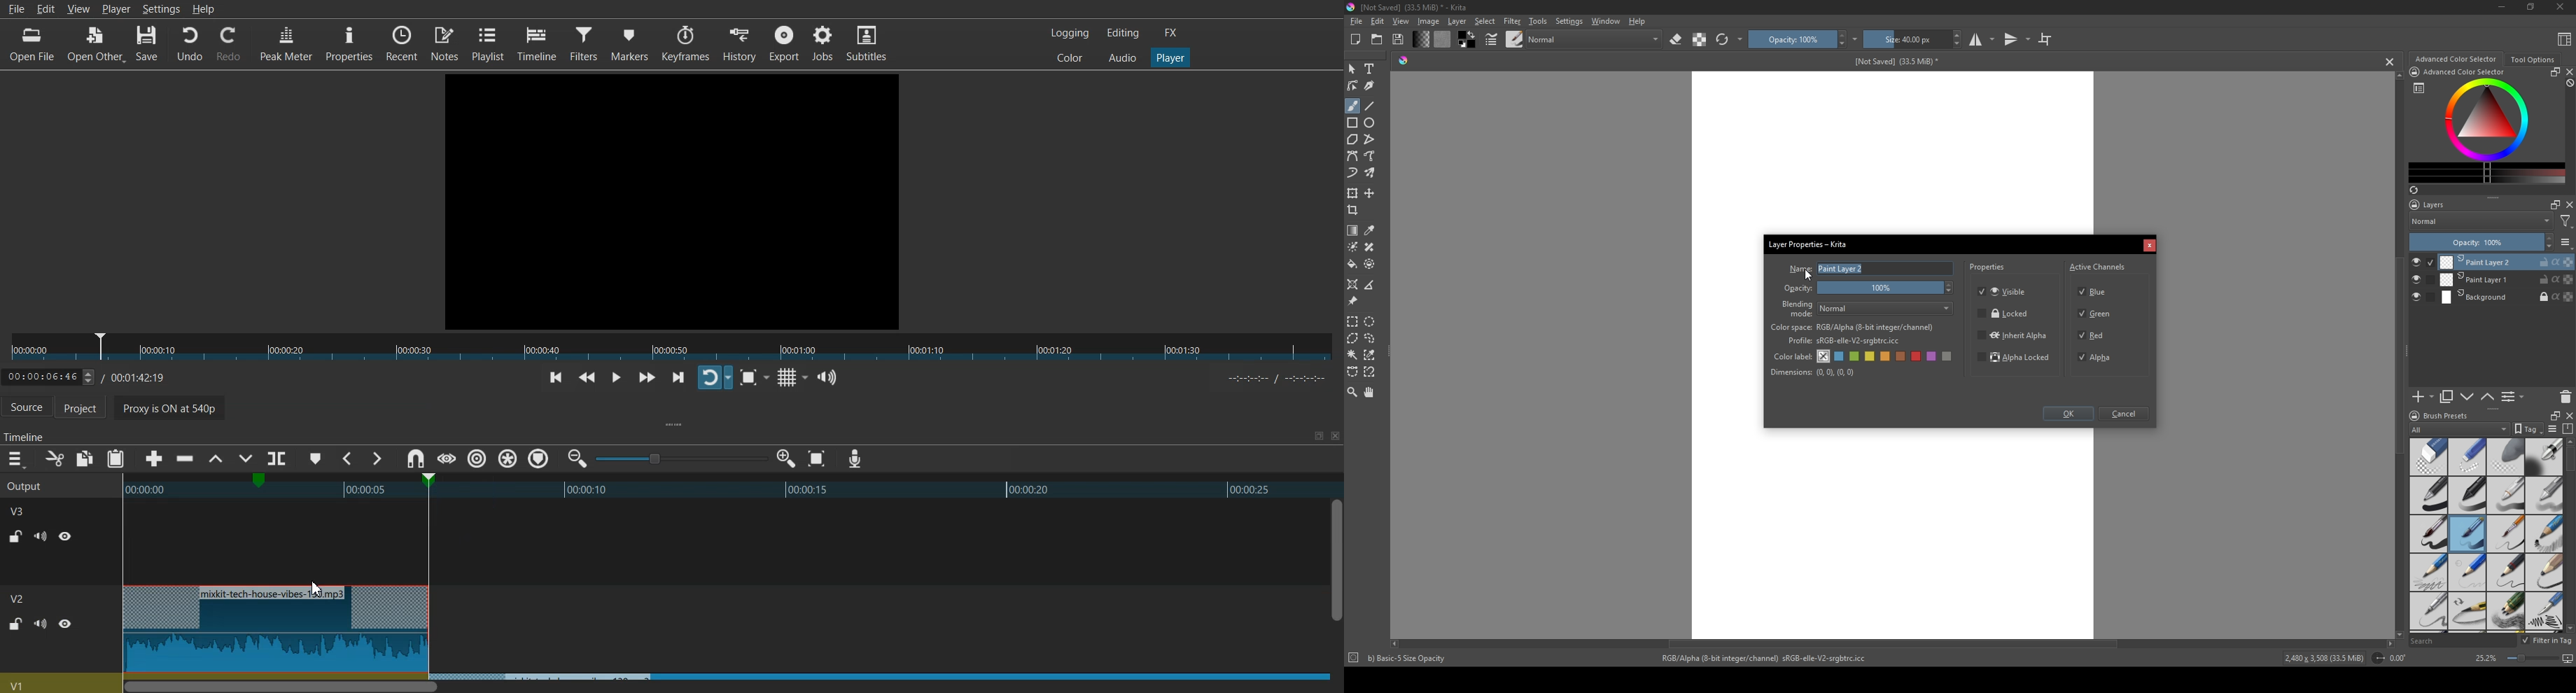 This screenshot has width=2576, height=700. I want to click on 100%, so click(1887, 289).